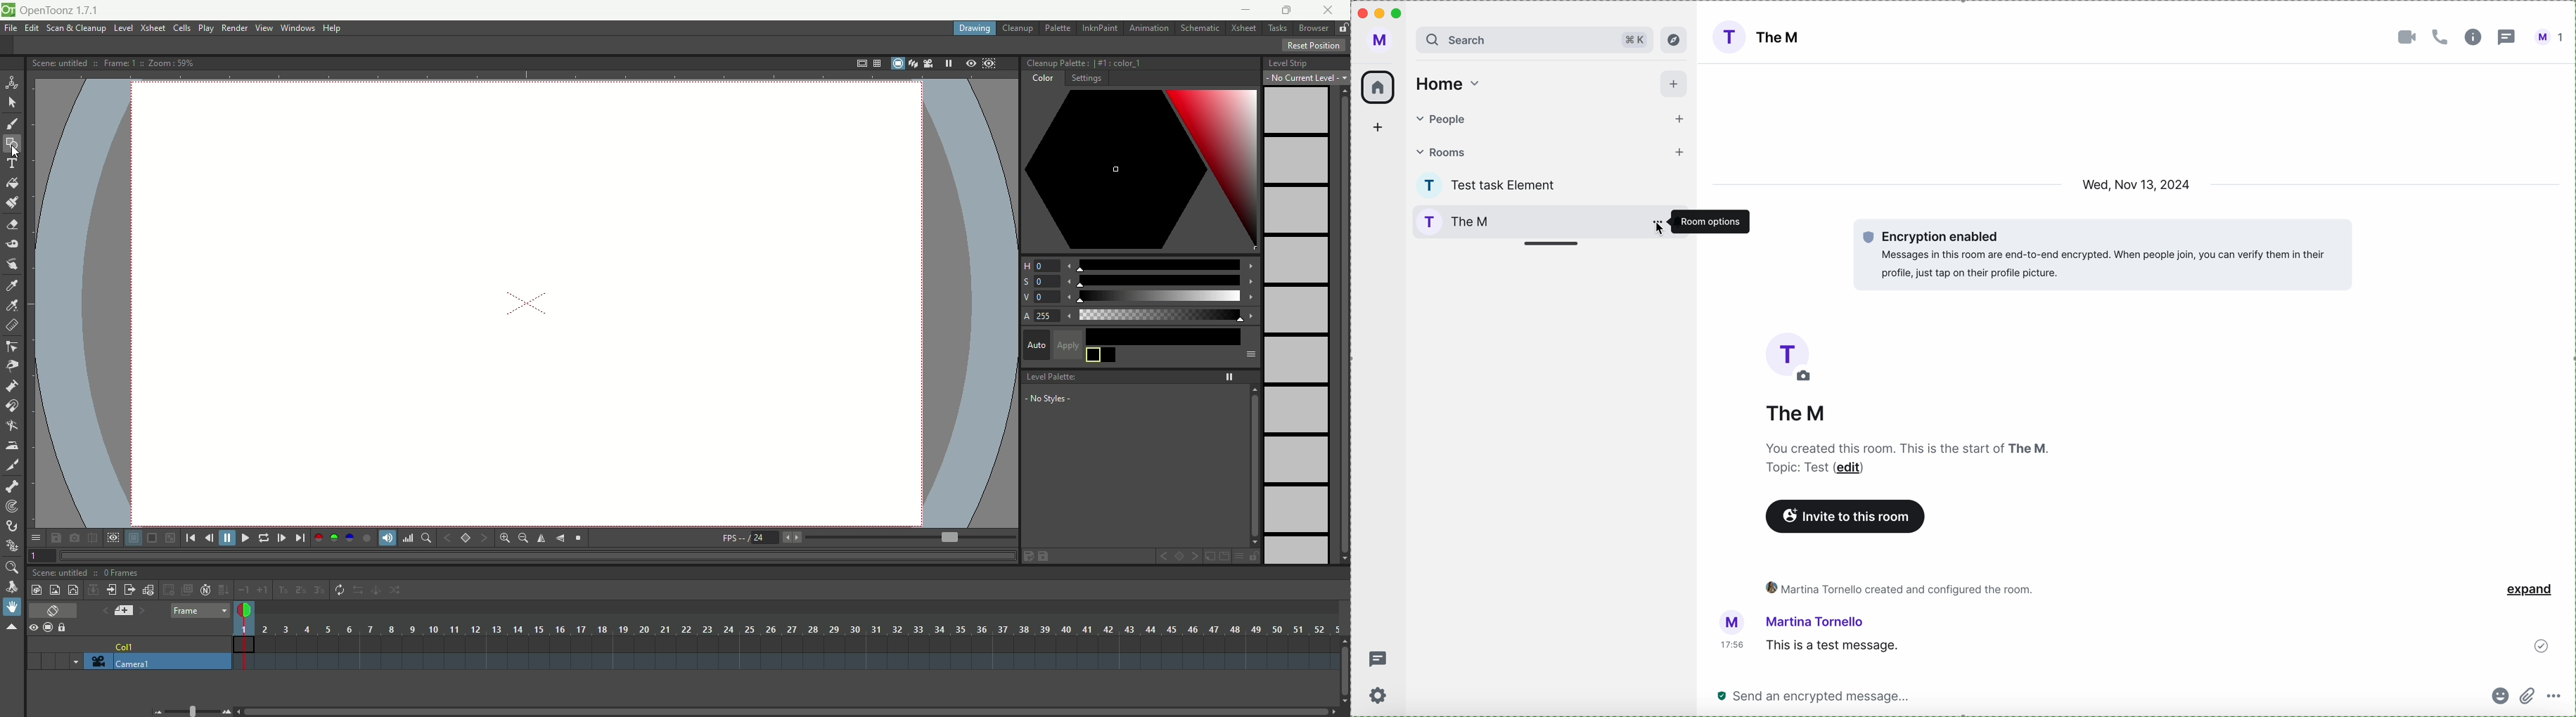 Image resolution: width=2576 pixels, height=728 pixels. I want to click on create blank drawing, so click(170, 590).